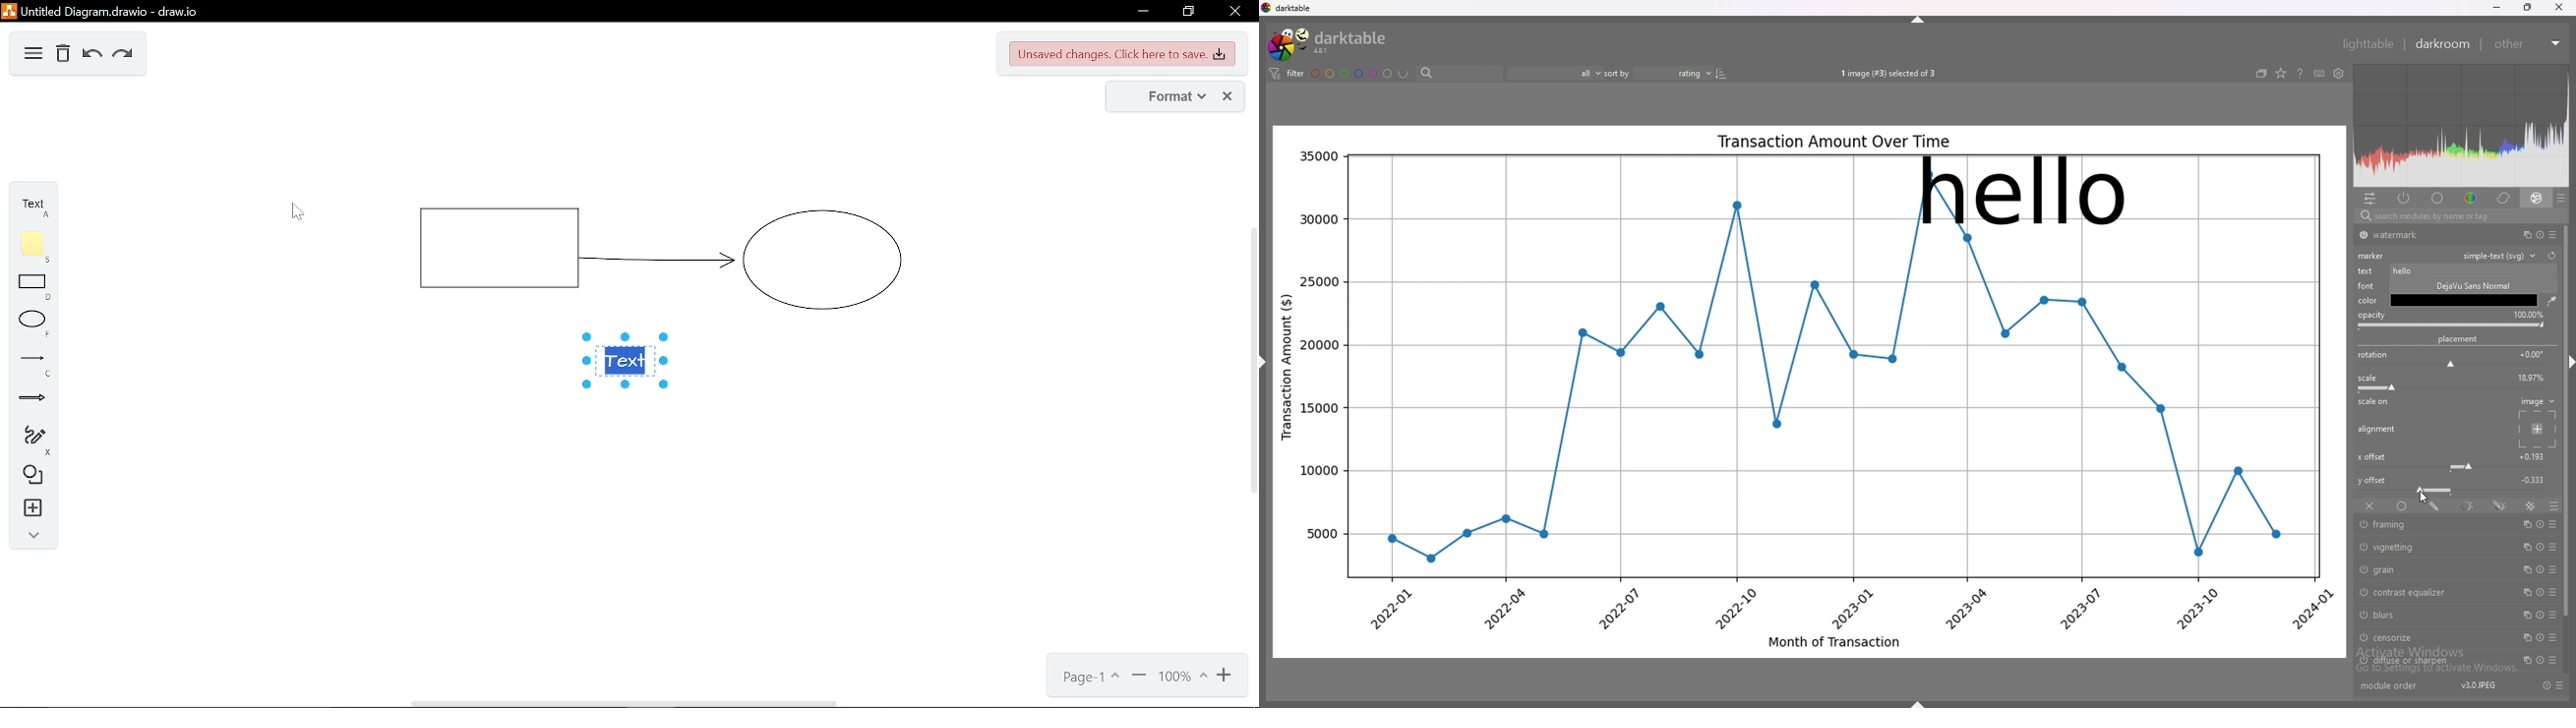  Describe the element at coordinates (2017, 139) in the screenshot. I see `graph` at that location.